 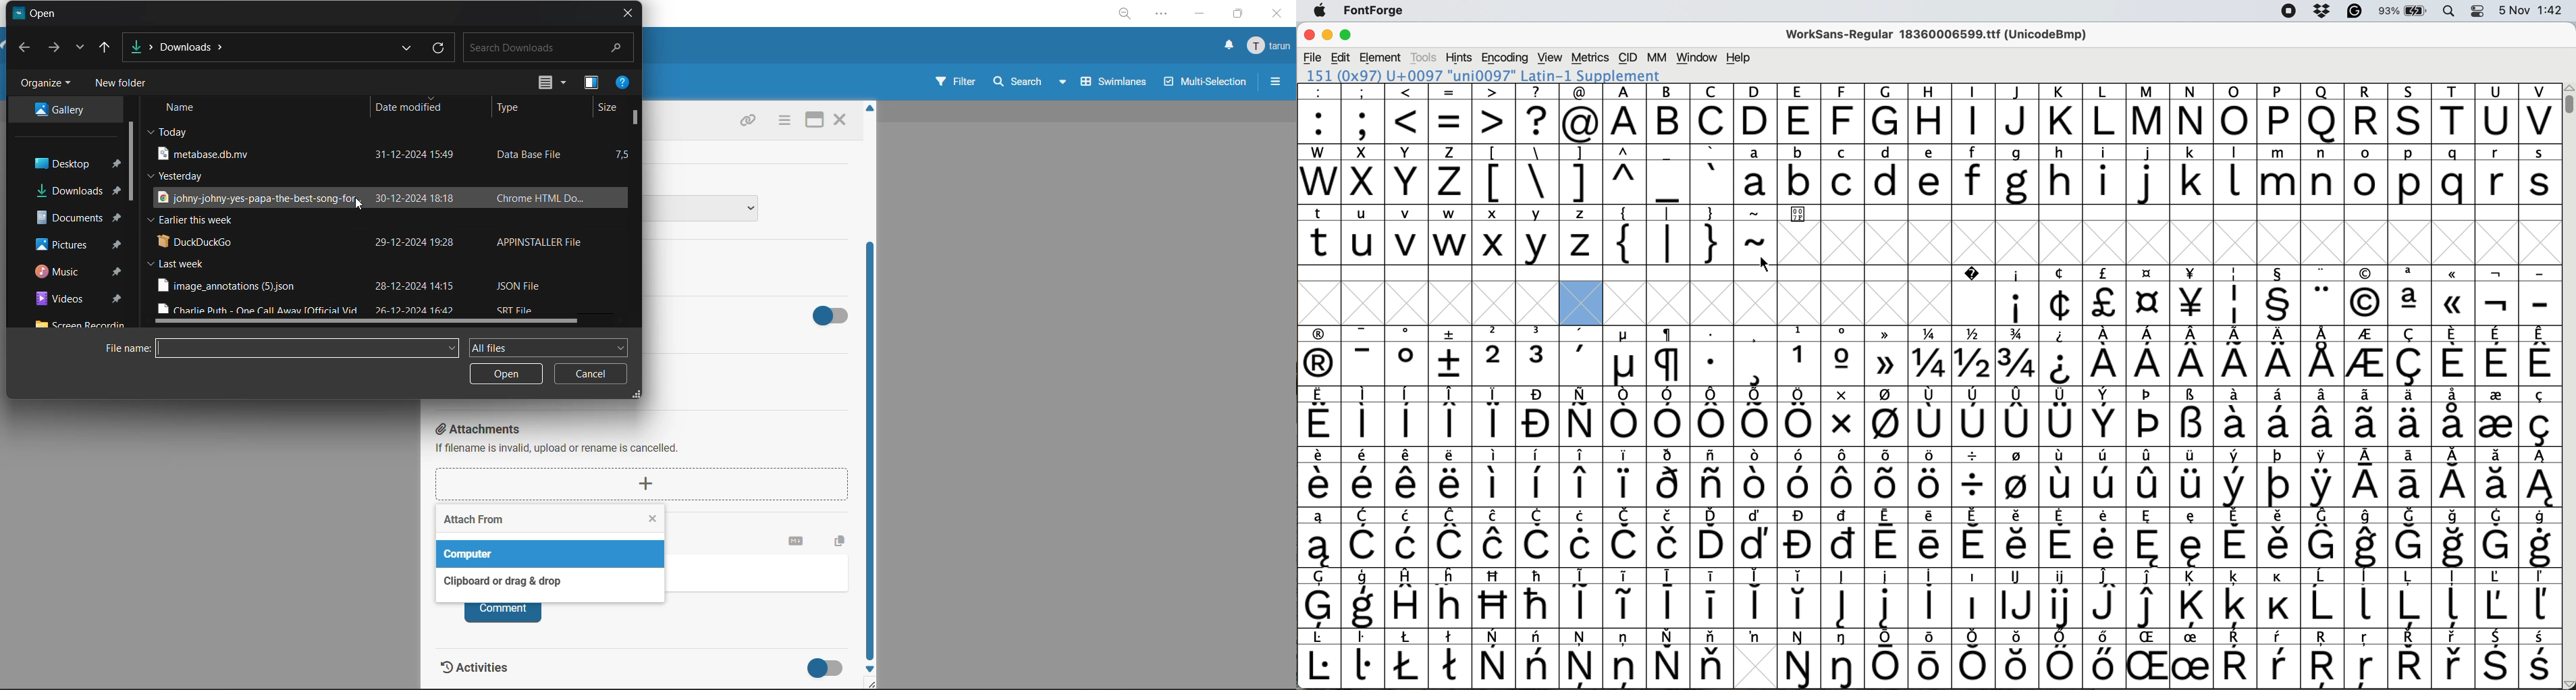 What do you see at coordinates (68, 219) in the screenshot?
I see `documents` at bounding box center [68, 219].